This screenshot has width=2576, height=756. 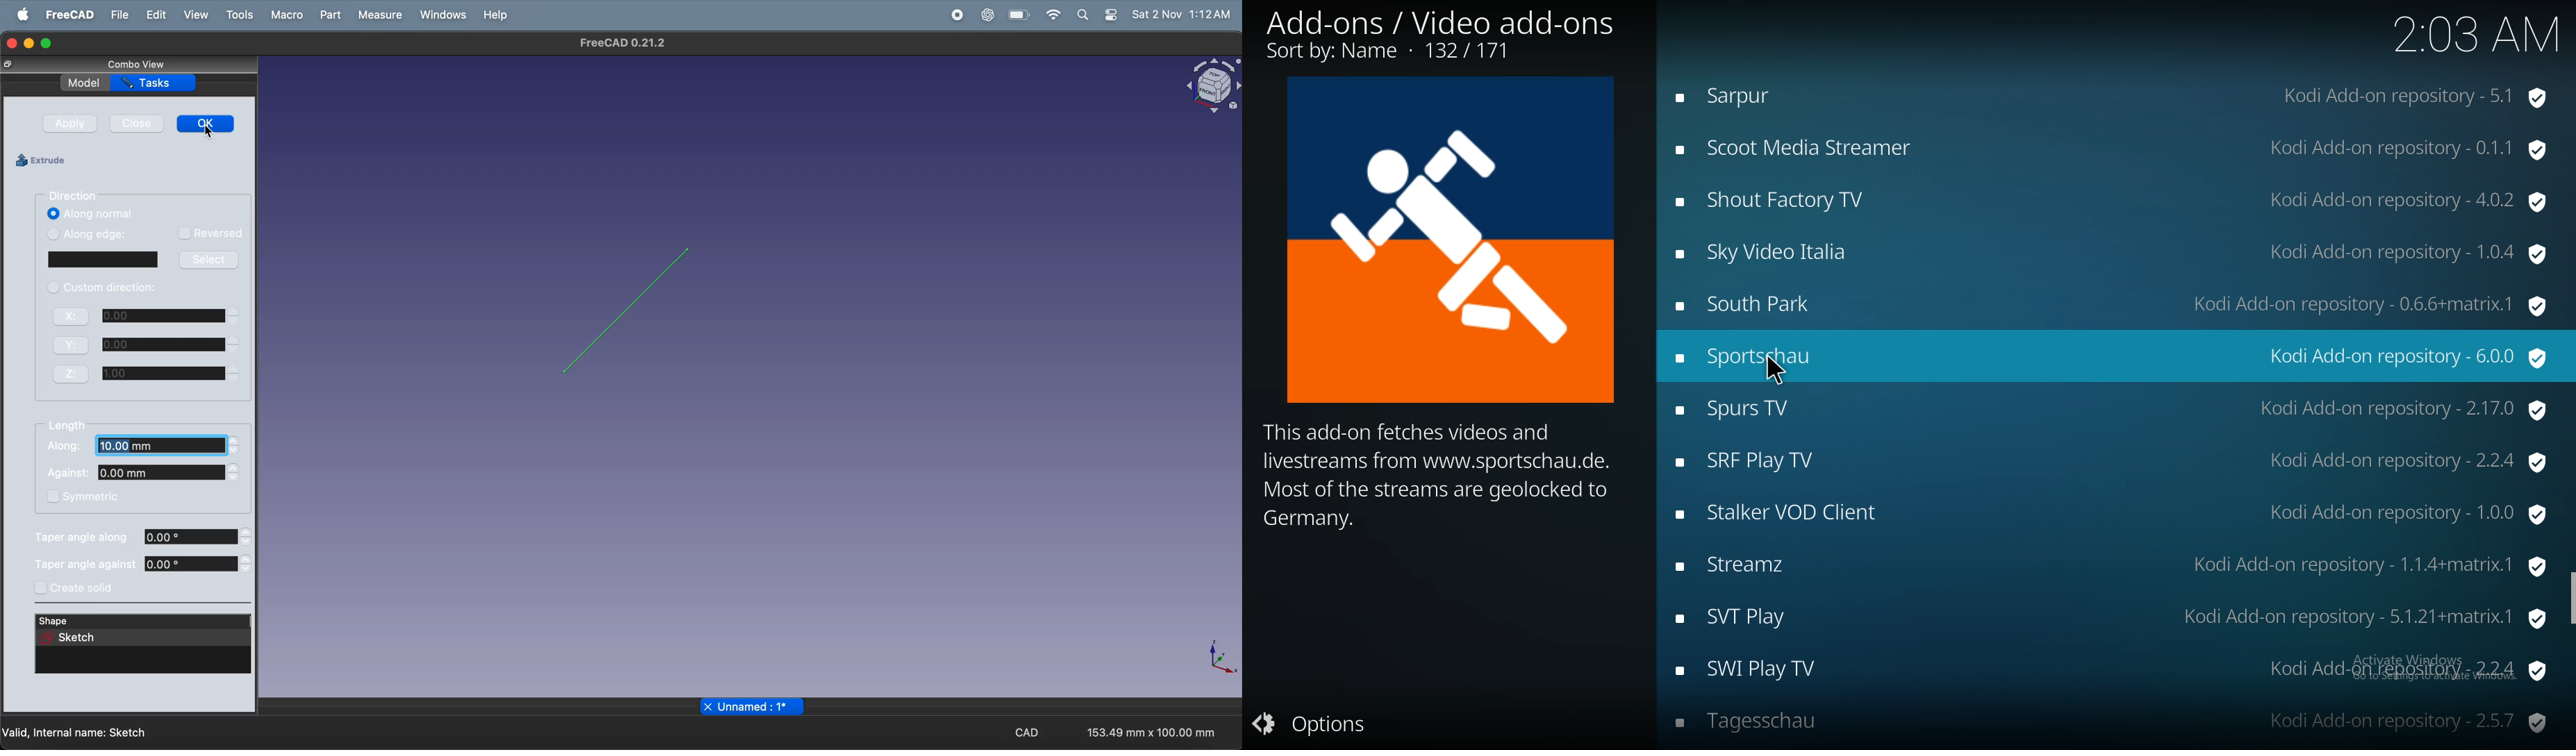 What do you see at coordinates (1020, 15) in the screenshot?
I see `battery` at bounding box center [1020, 15].